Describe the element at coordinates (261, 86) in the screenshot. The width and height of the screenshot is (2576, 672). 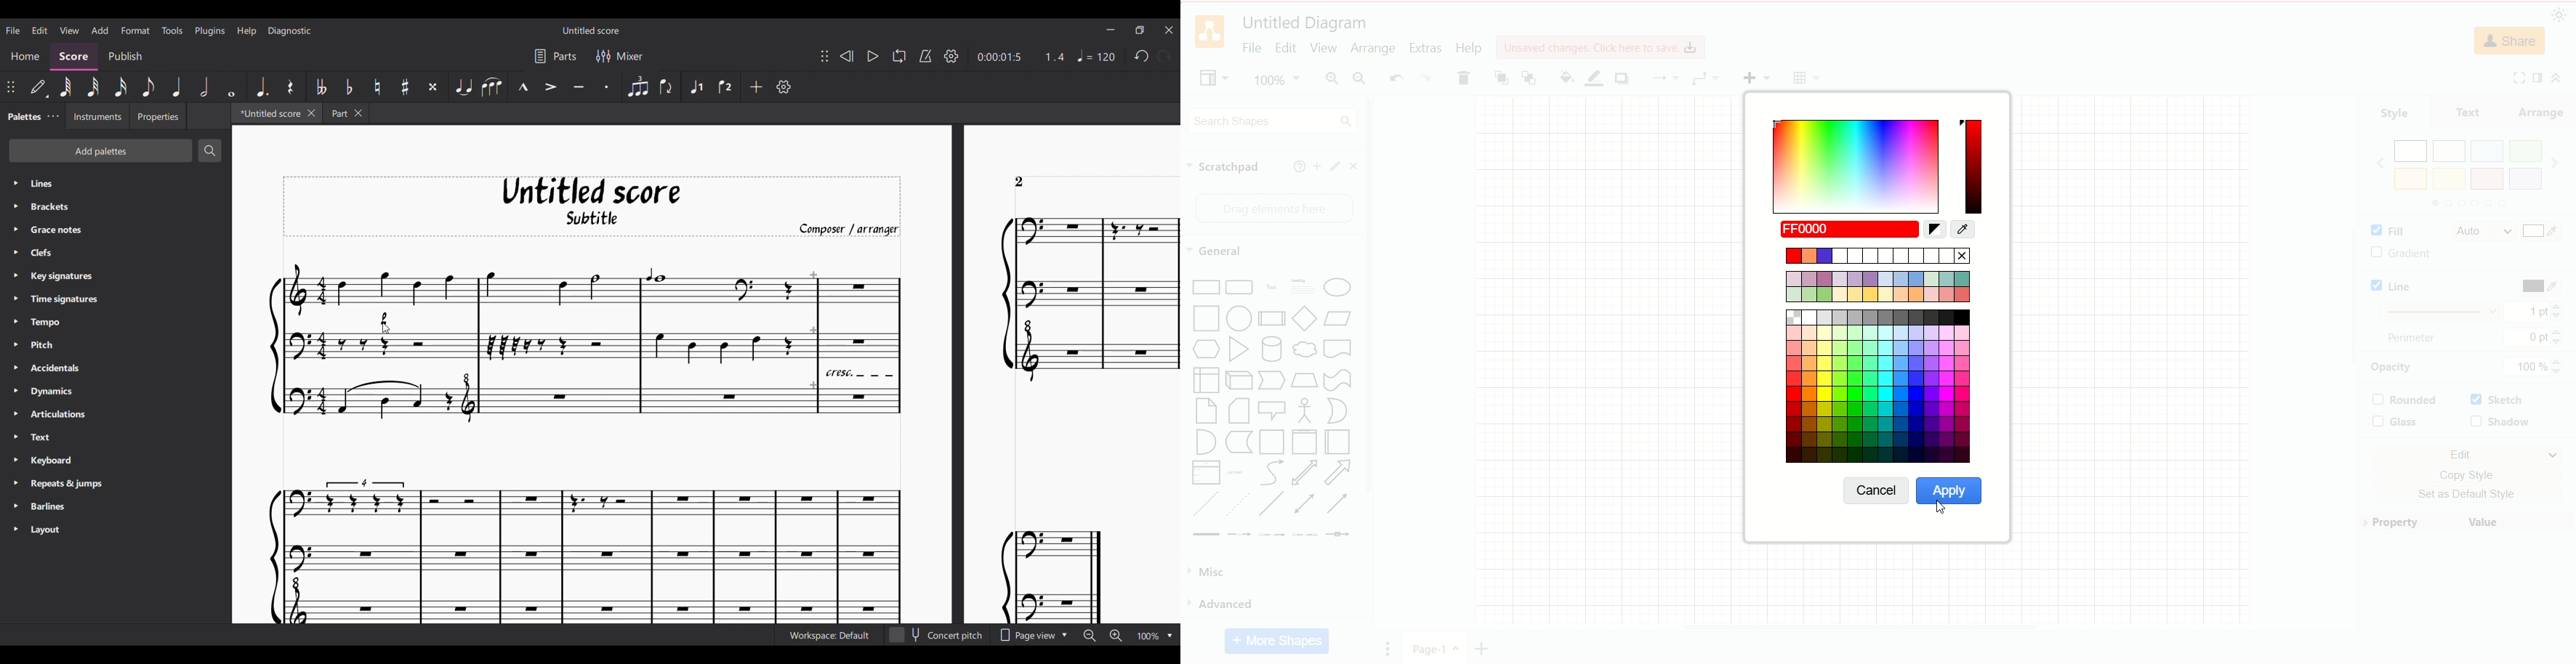
I see `Augmentation dot` at that location.